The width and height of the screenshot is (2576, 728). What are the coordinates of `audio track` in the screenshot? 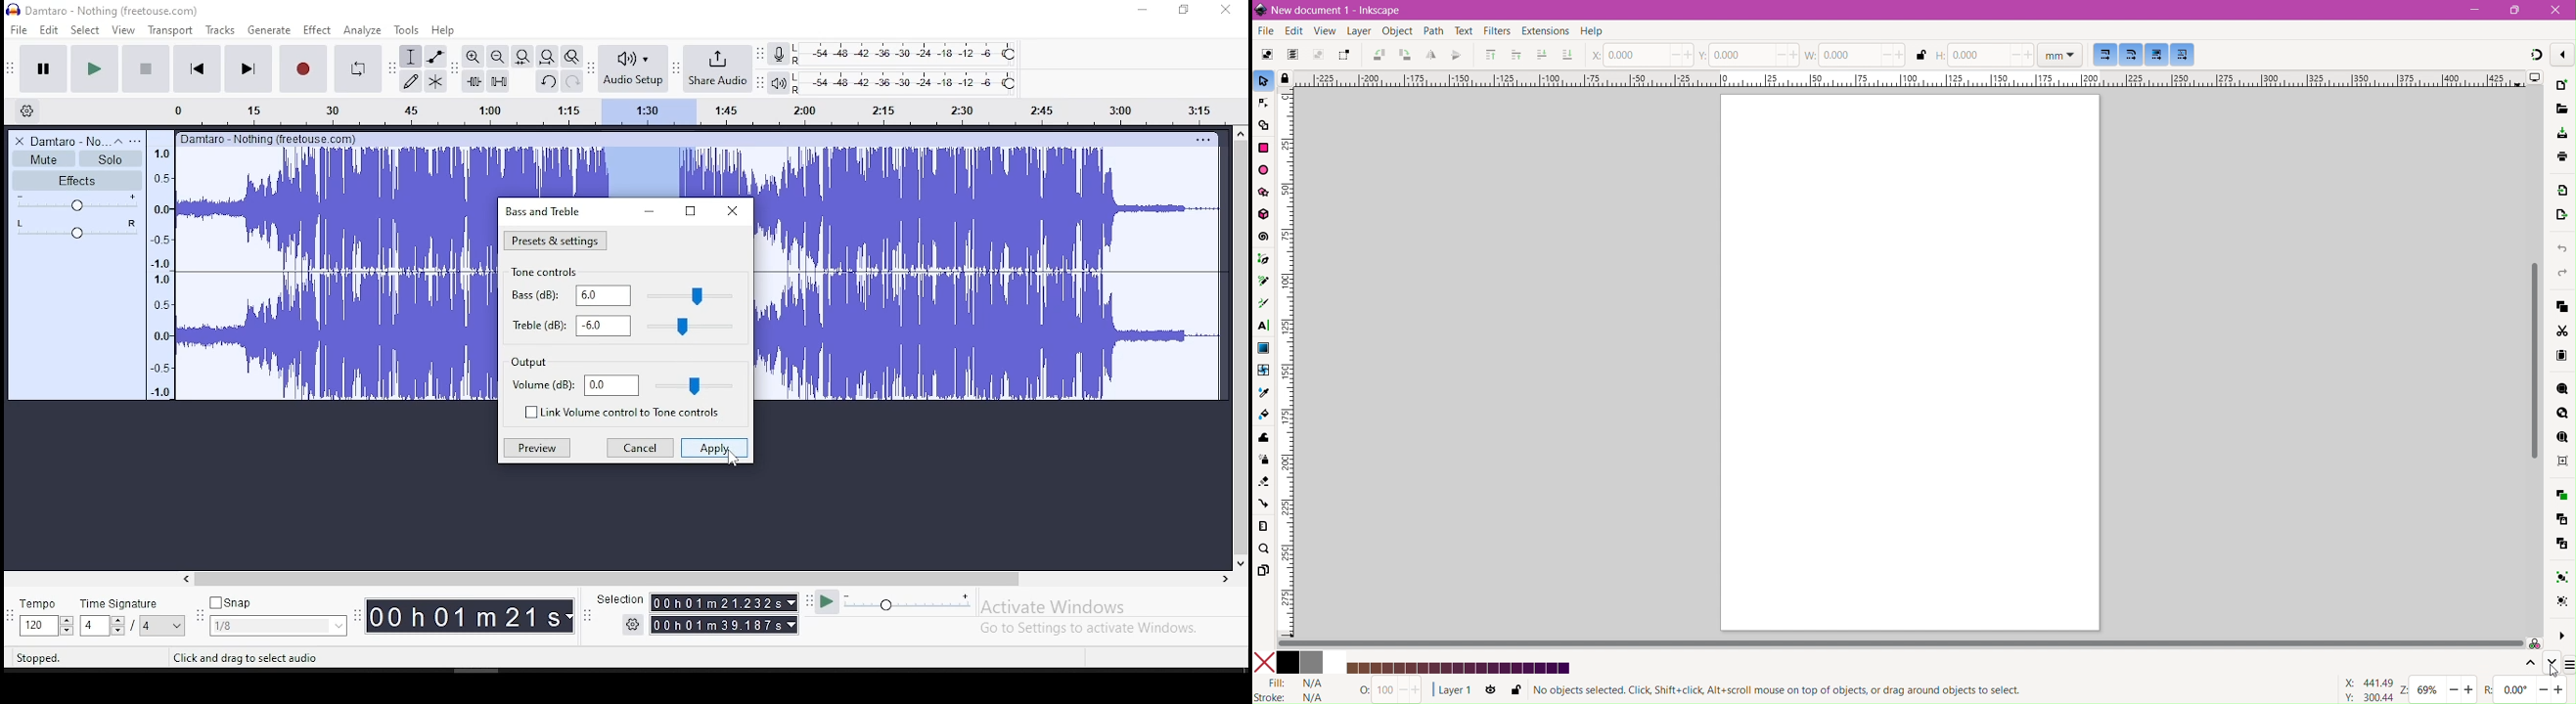 It's located at (336, 336).